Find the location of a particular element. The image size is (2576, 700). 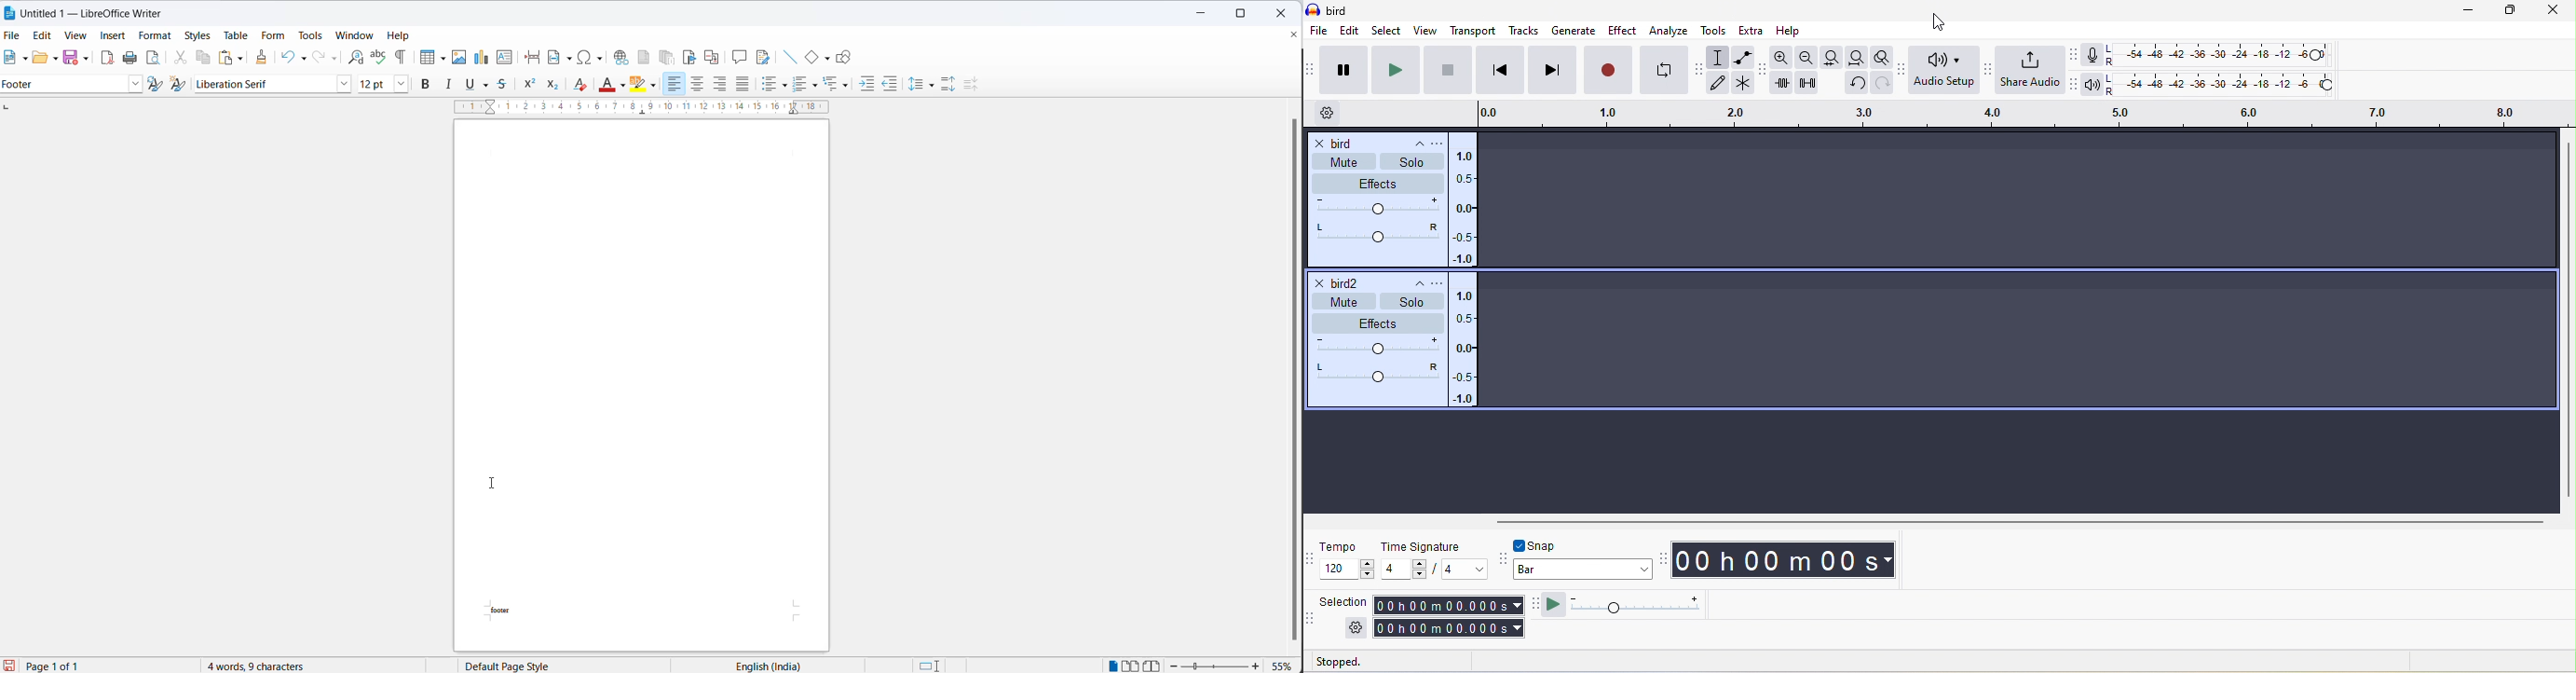

view  is located at coordinates (77, 36).